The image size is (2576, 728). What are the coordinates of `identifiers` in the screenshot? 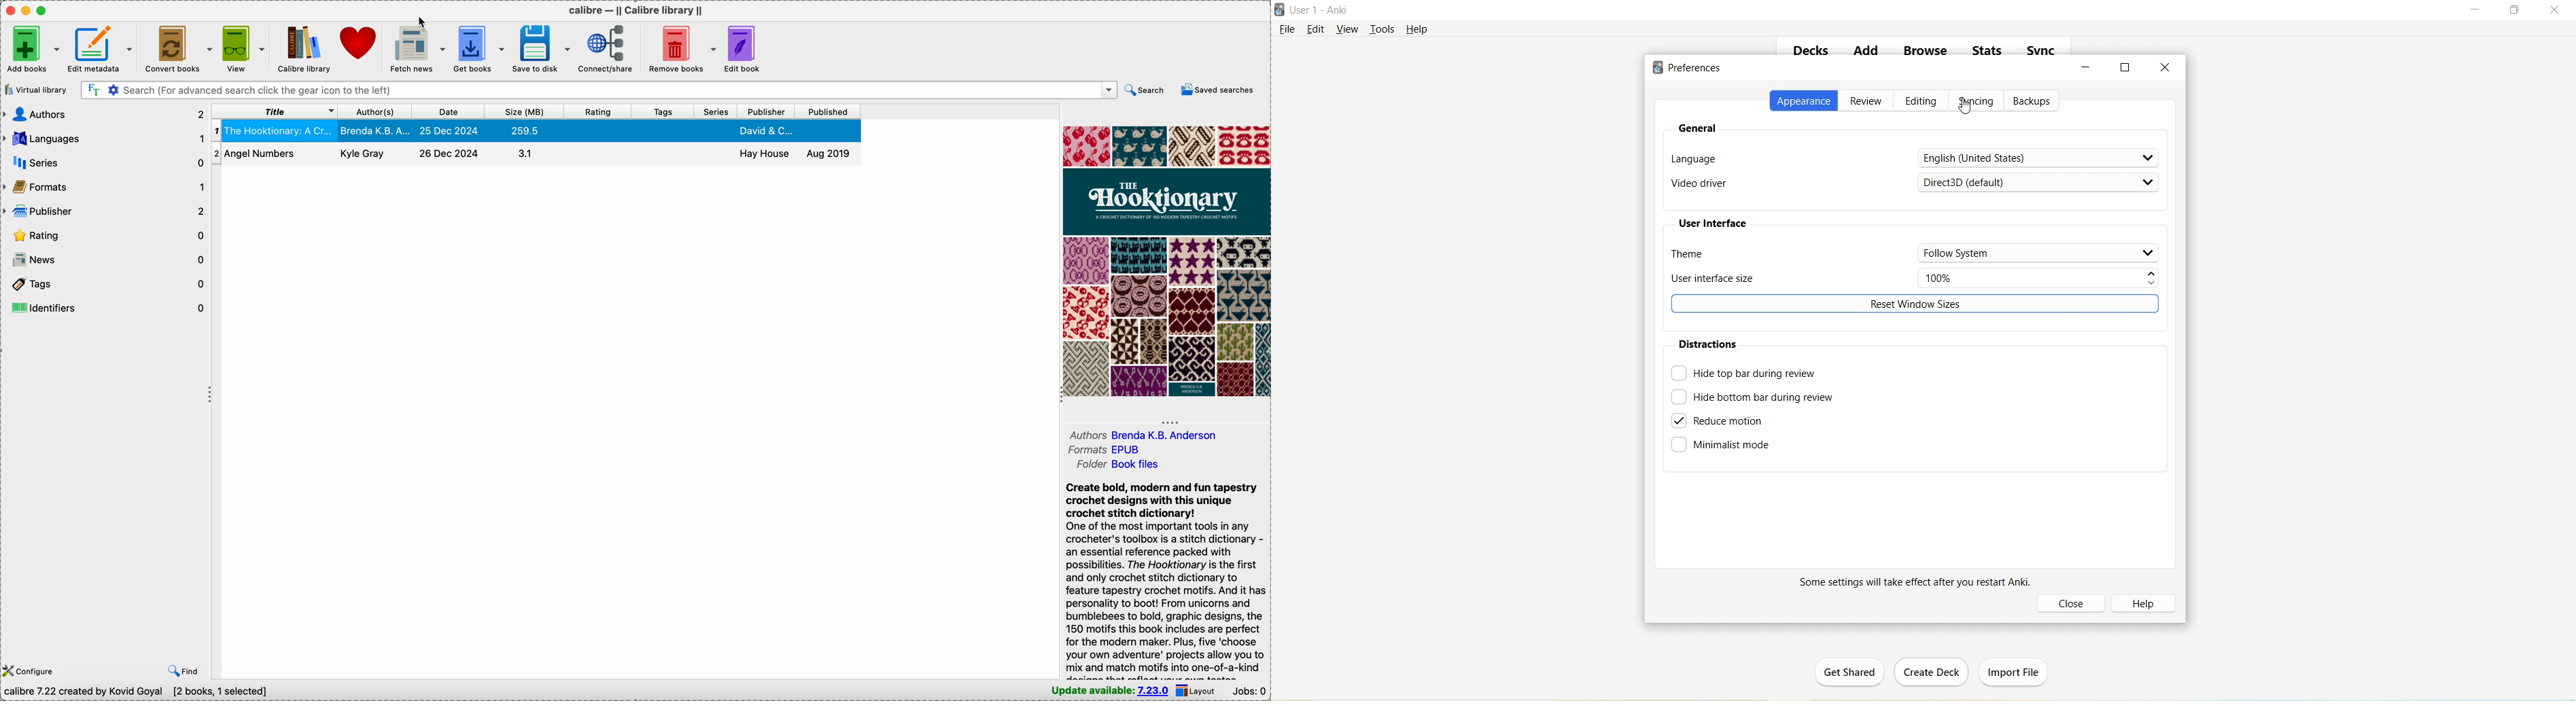 It's located at (107, 306).